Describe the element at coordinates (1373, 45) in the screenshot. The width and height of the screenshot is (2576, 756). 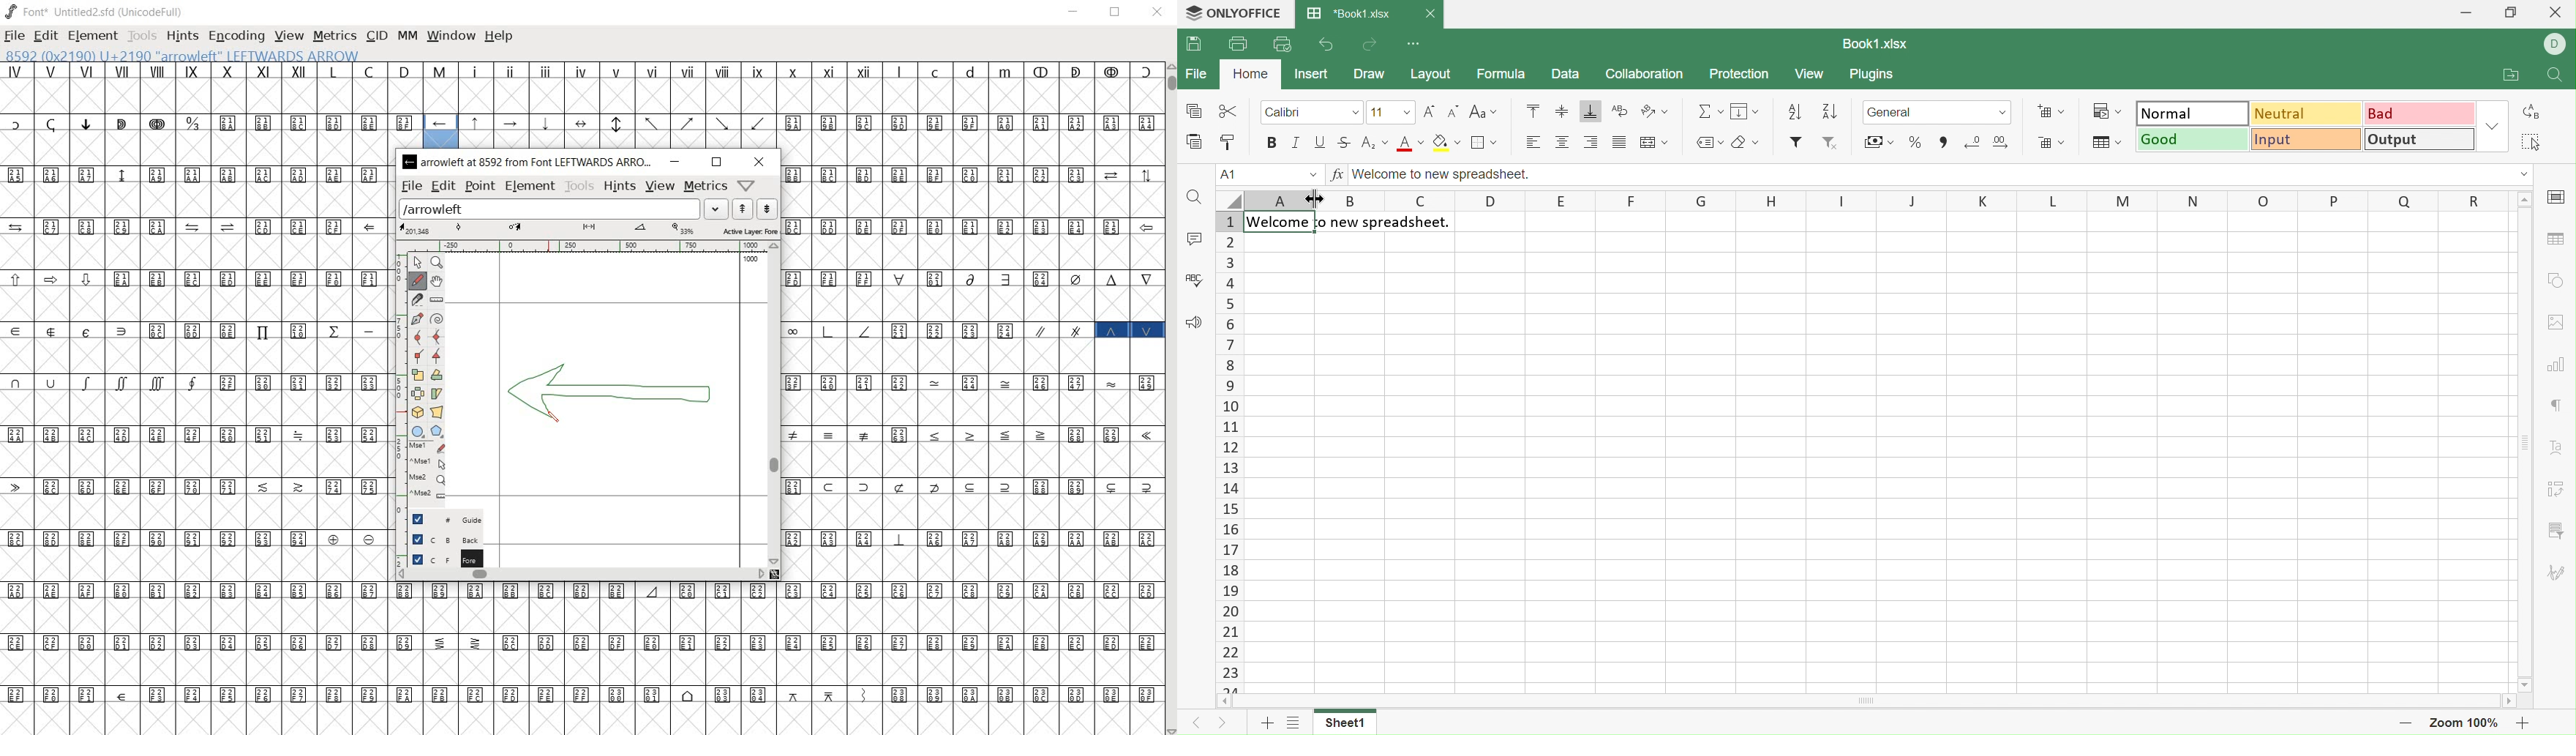
I see `Redo` at that location.